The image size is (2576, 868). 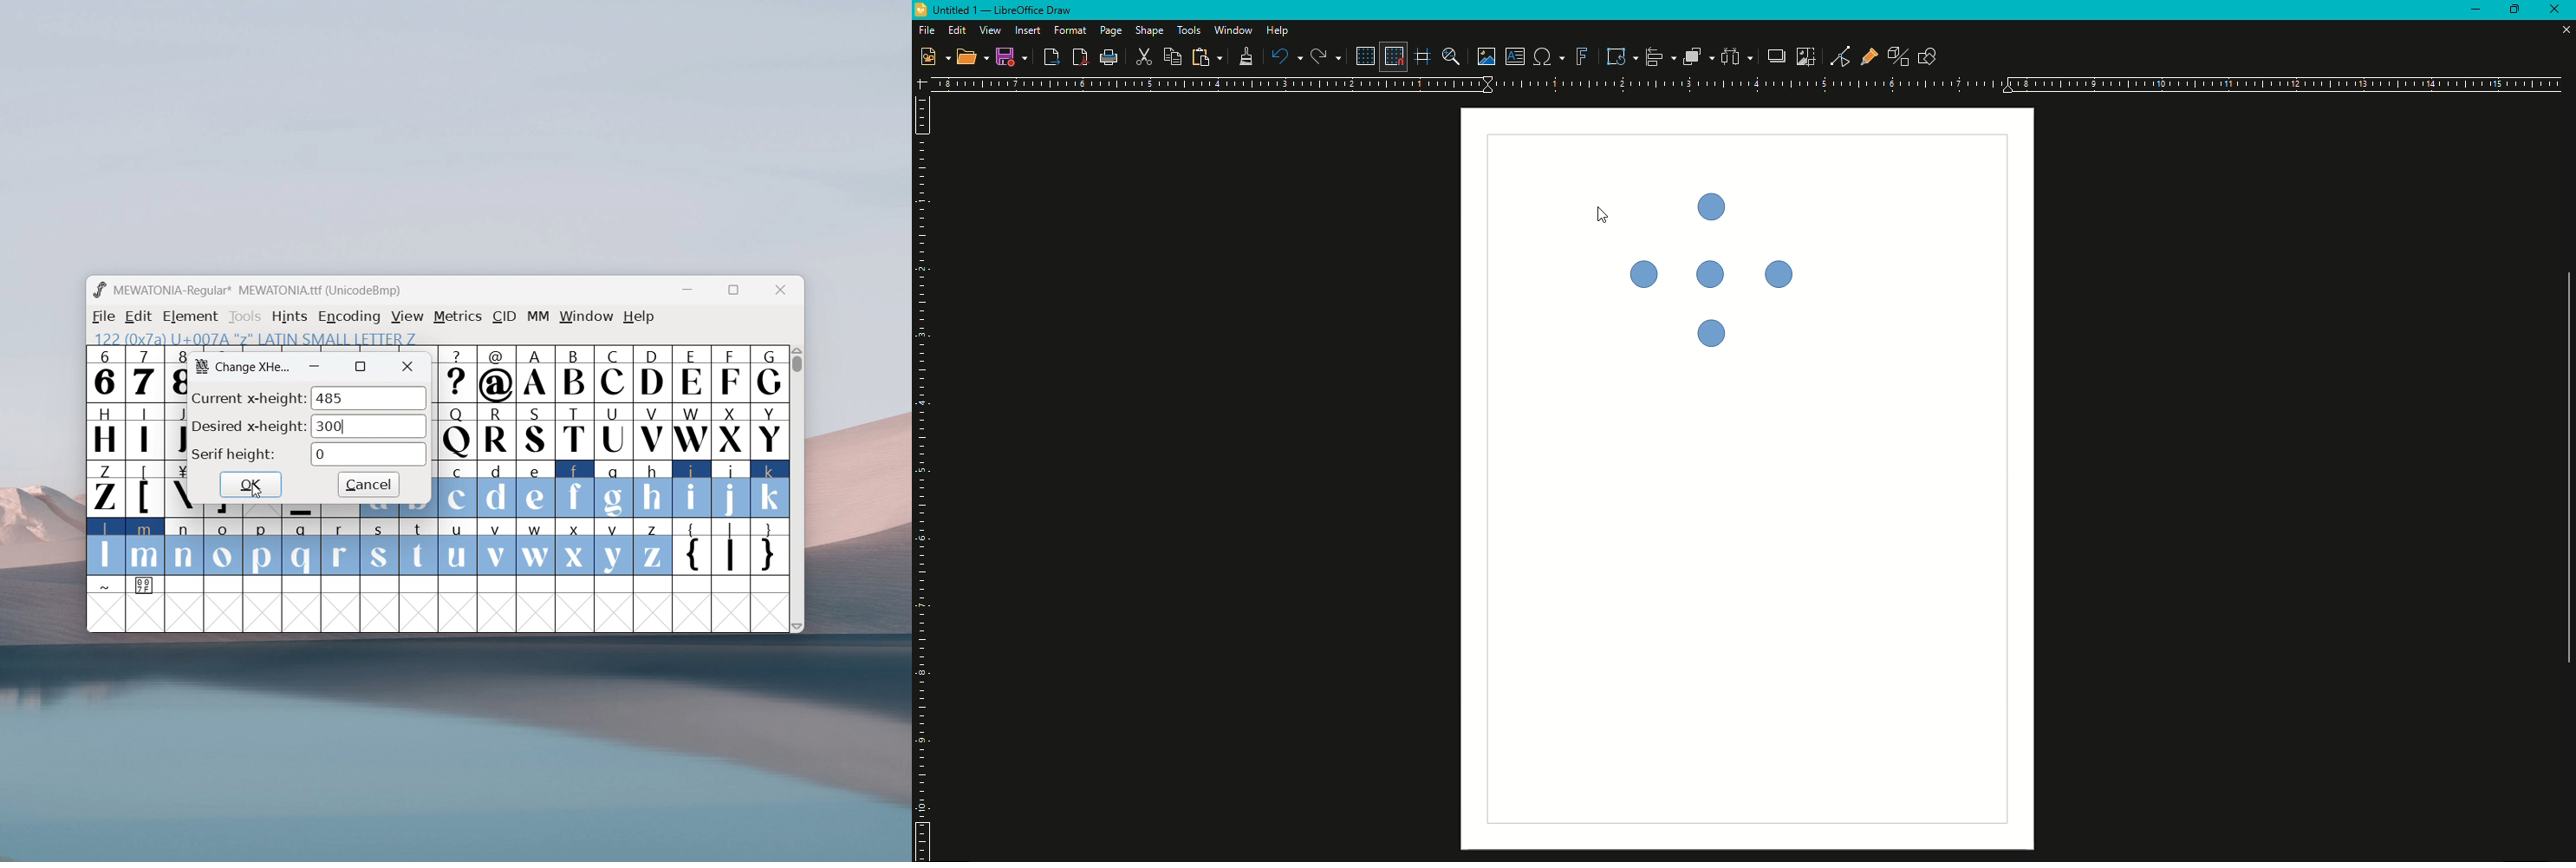 What do you see at coordinates (176, 429) in the screenshot?
I see `J` at bounding box center [176, 429].